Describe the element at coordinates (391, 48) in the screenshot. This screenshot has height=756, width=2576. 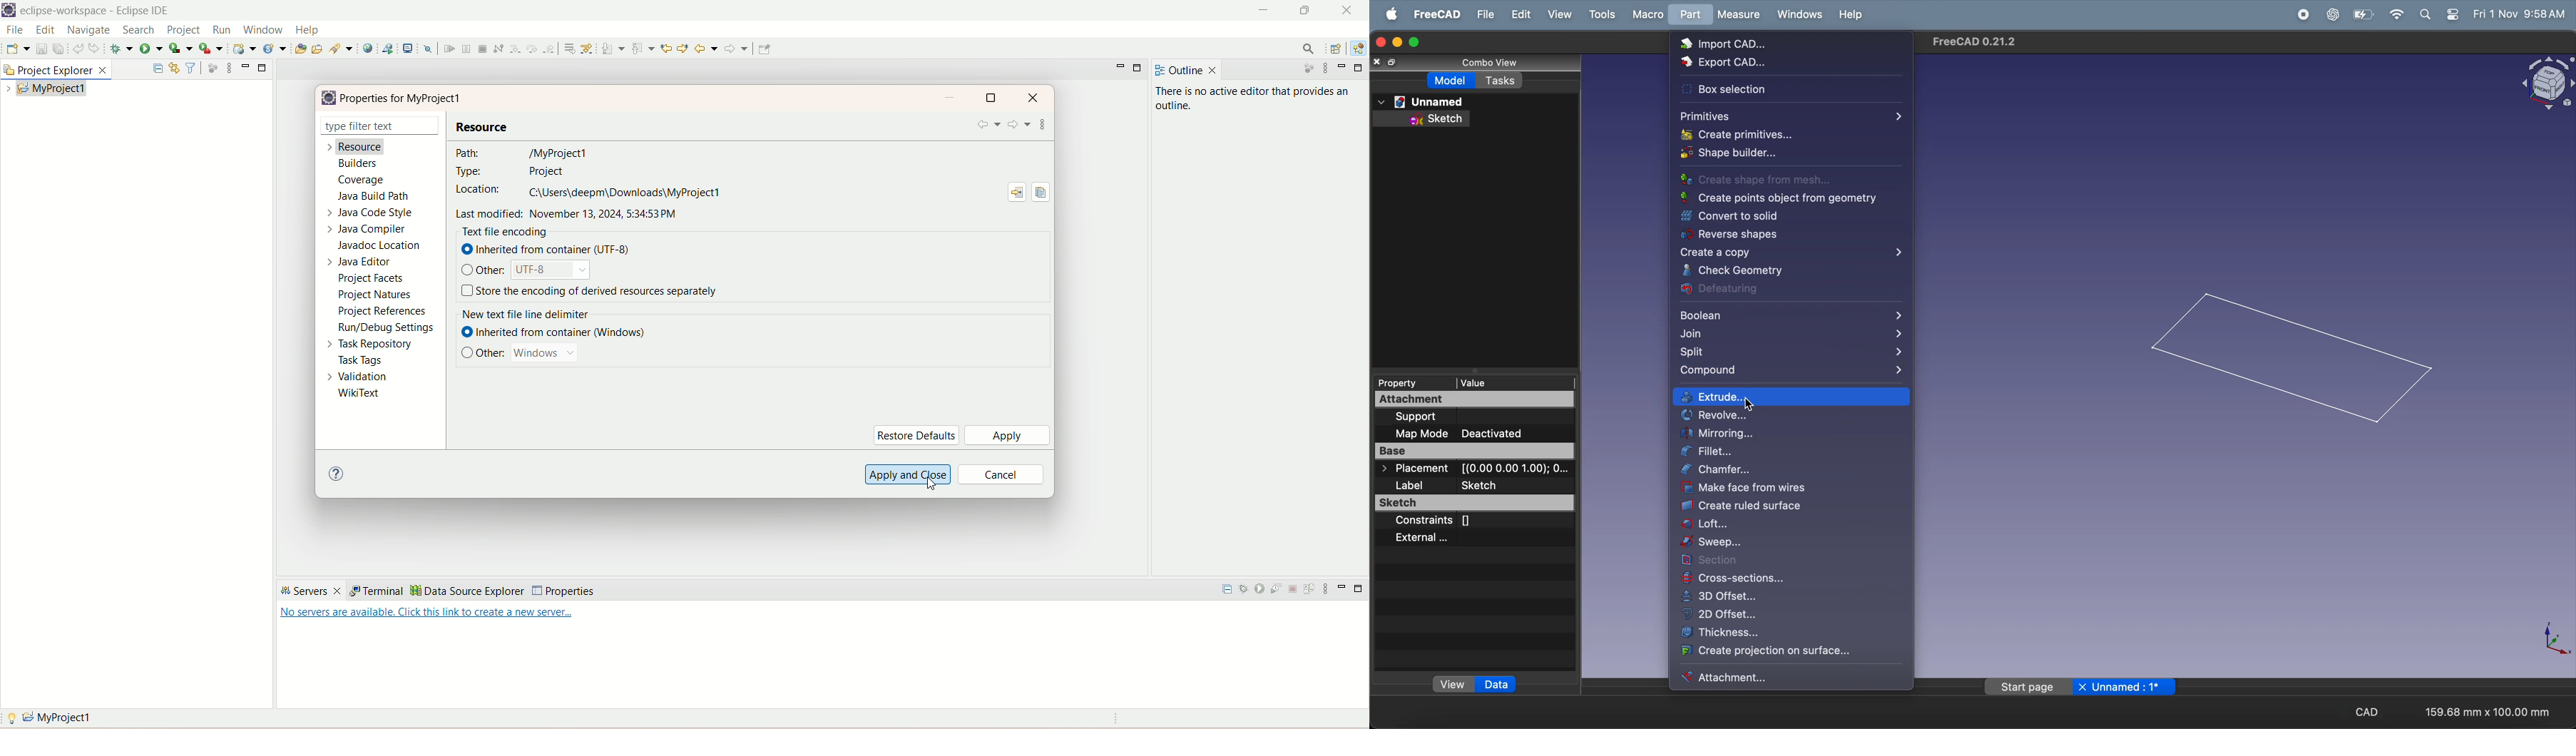
I see `launch a web service project` at that location.